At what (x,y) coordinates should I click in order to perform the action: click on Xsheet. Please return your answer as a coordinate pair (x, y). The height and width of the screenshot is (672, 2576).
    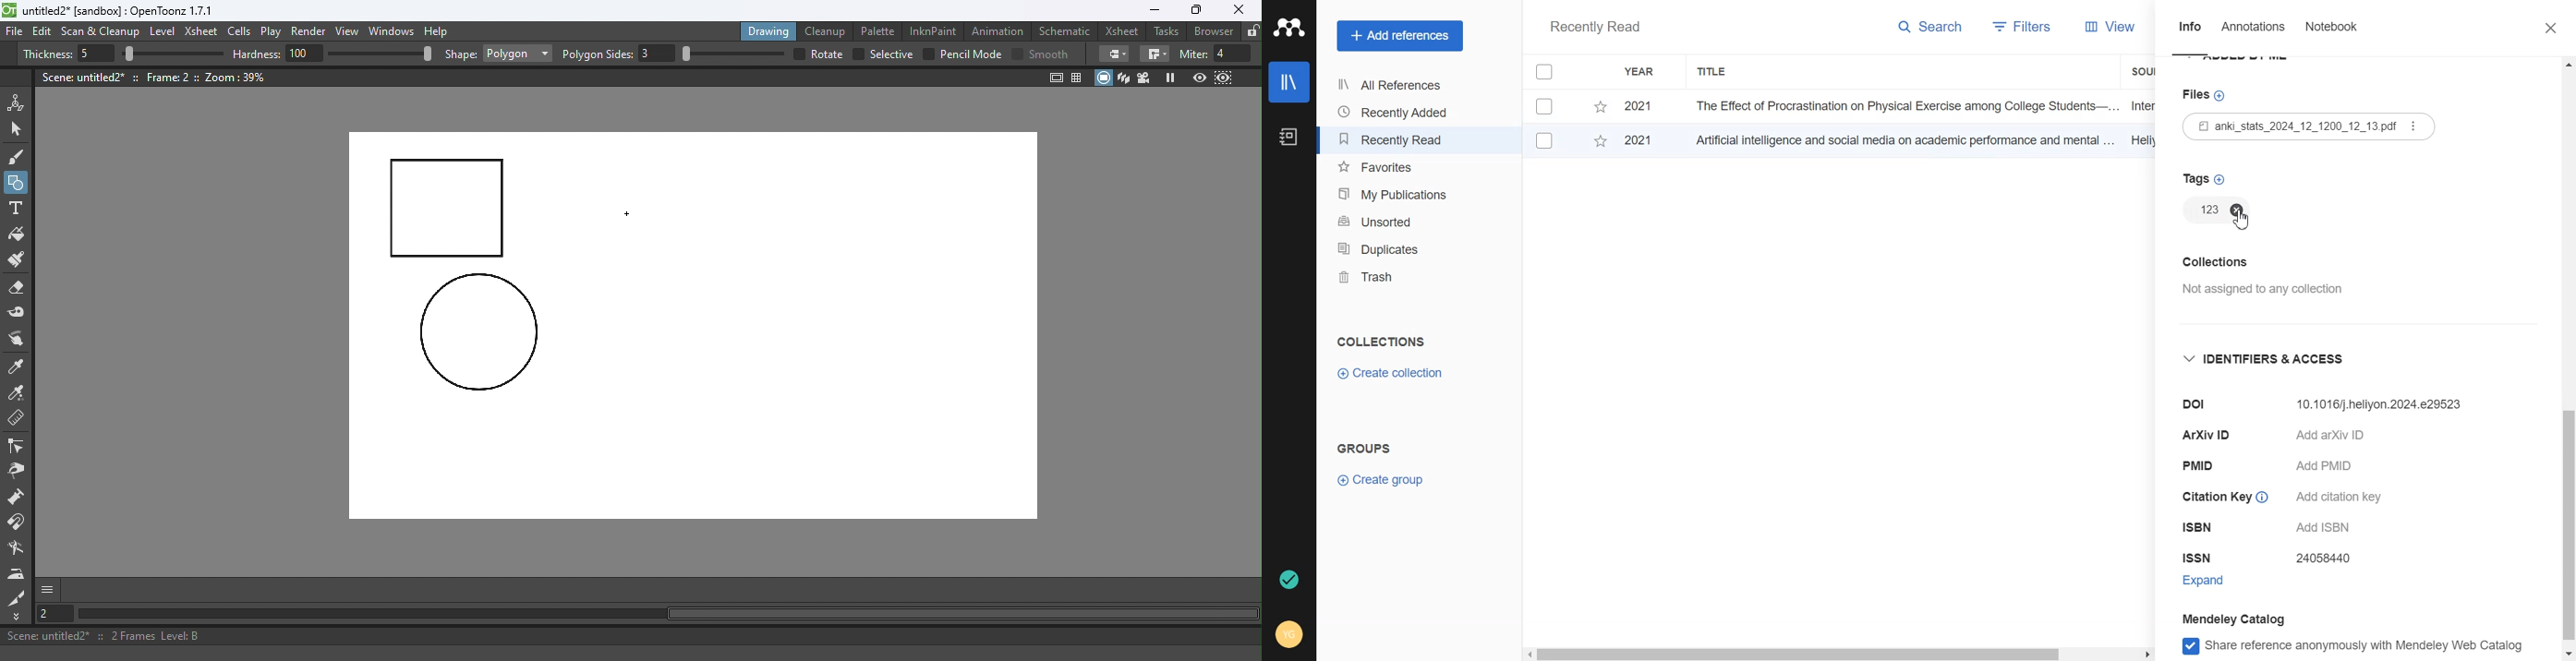
    Looking at the image, I should click on (203, 33).